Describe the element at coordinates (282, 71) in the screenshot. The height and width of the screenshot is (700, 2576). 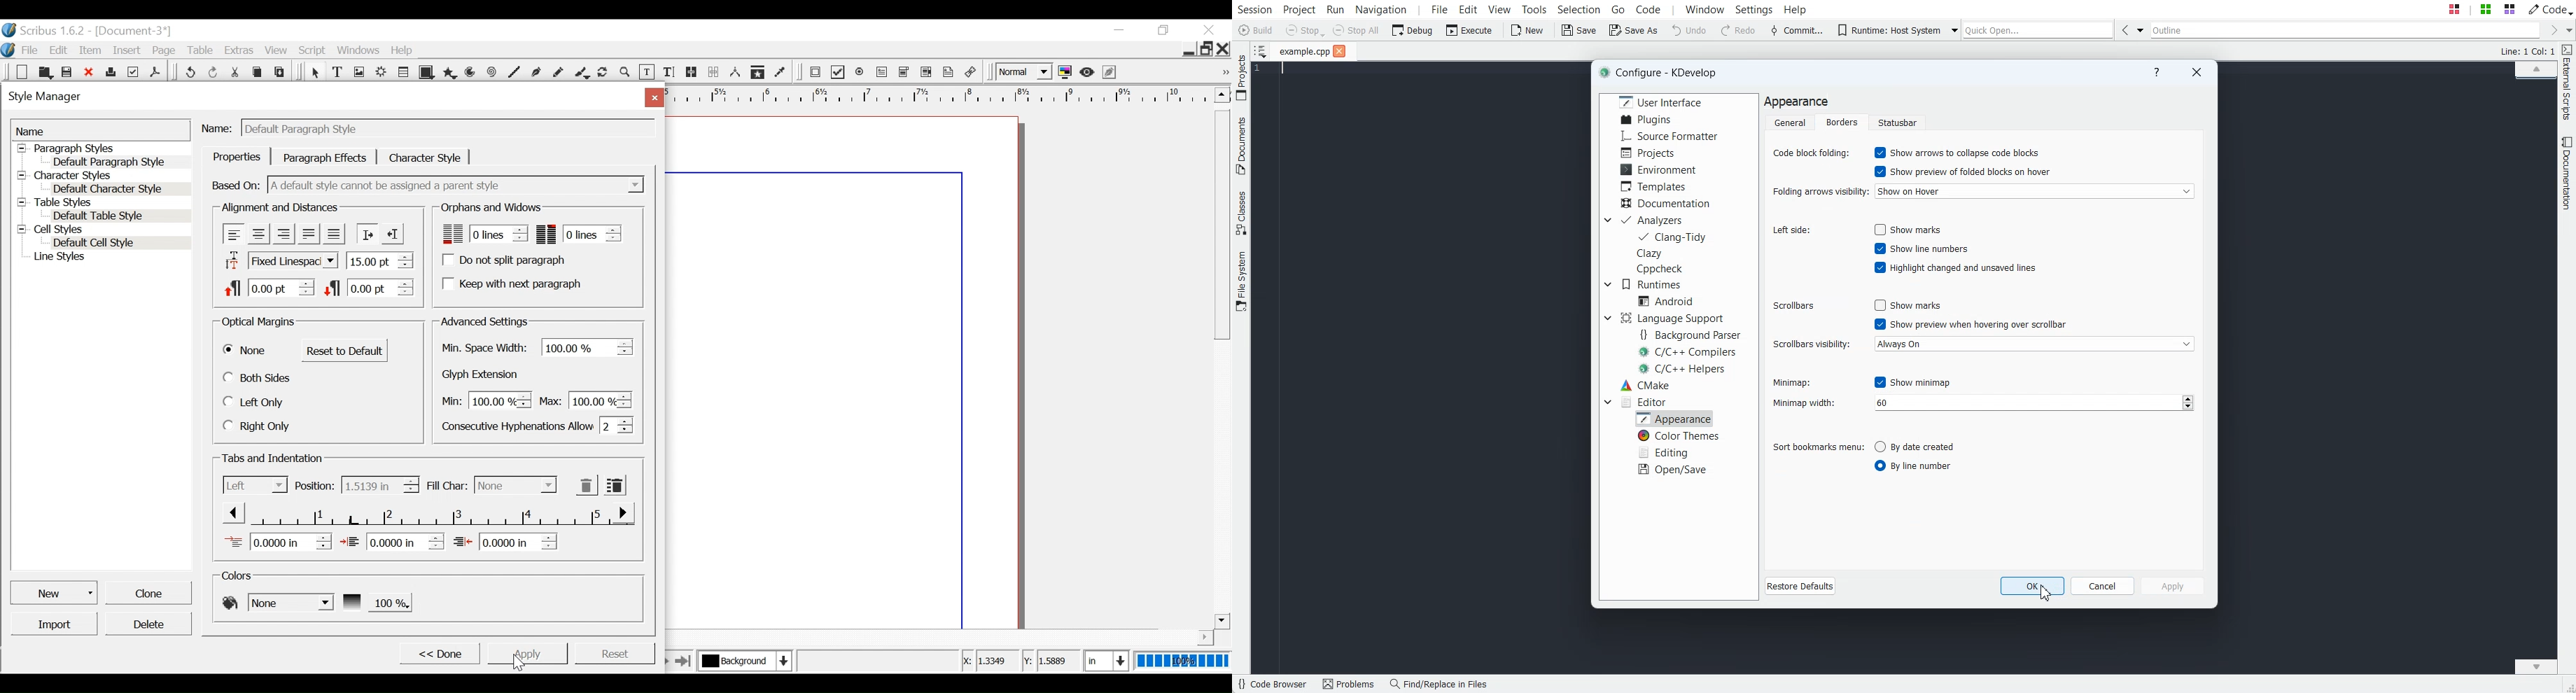
I see `Paste` at that location.